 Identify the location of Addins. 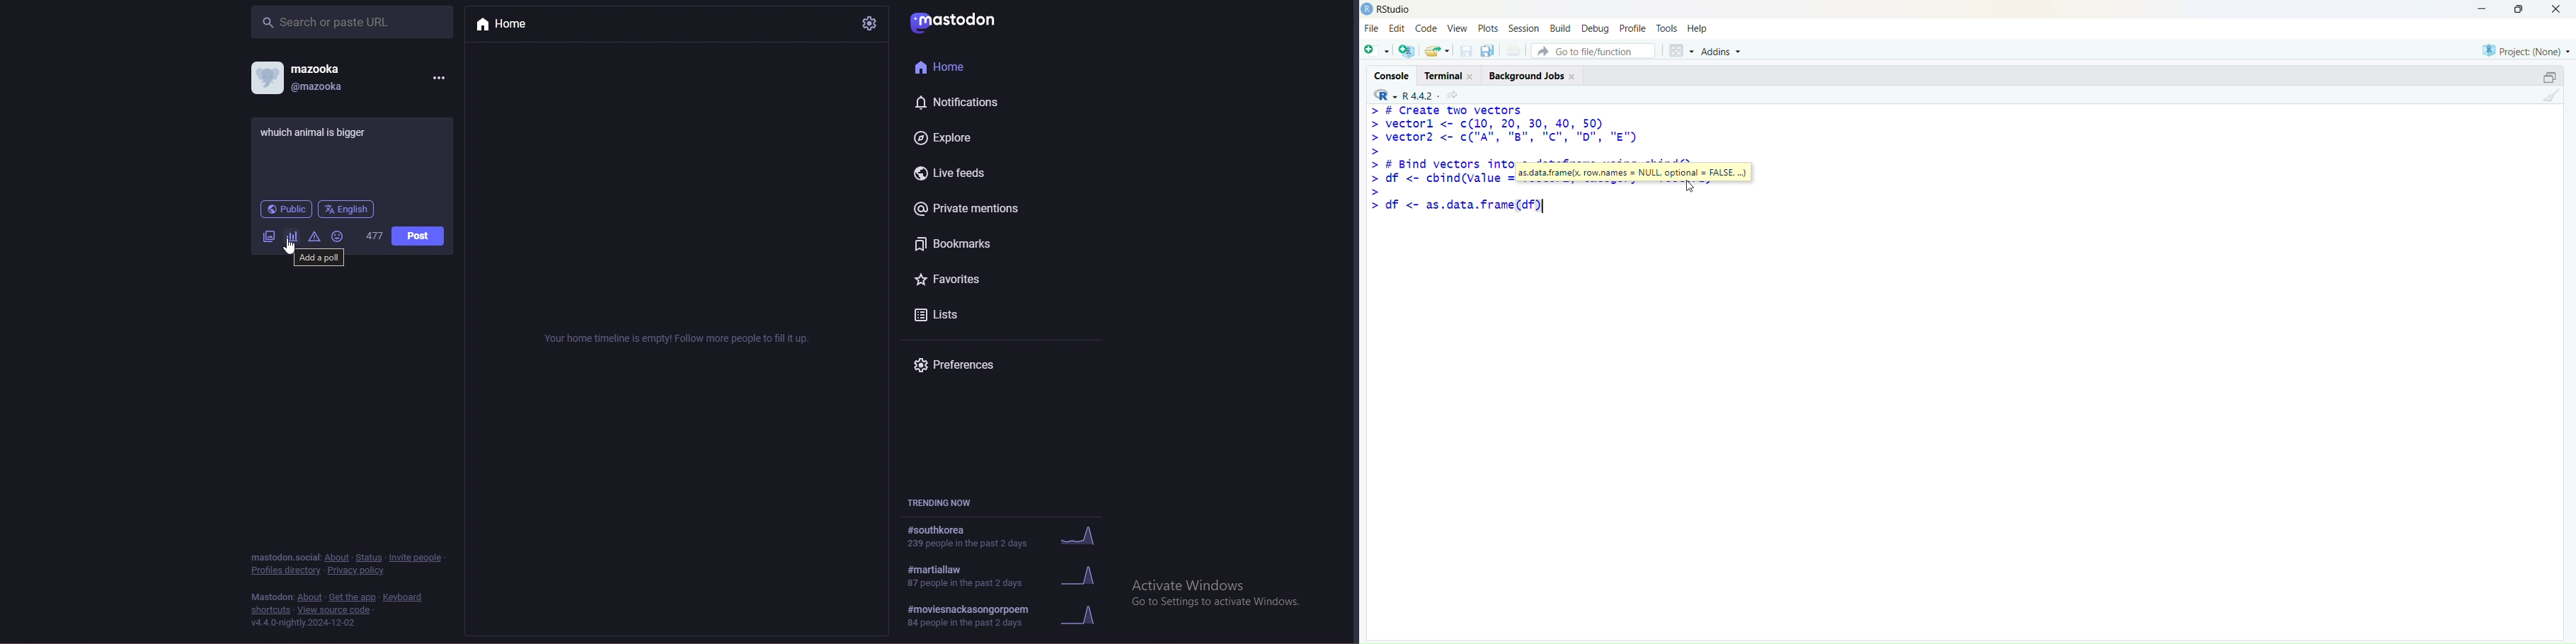
(1721, 51).